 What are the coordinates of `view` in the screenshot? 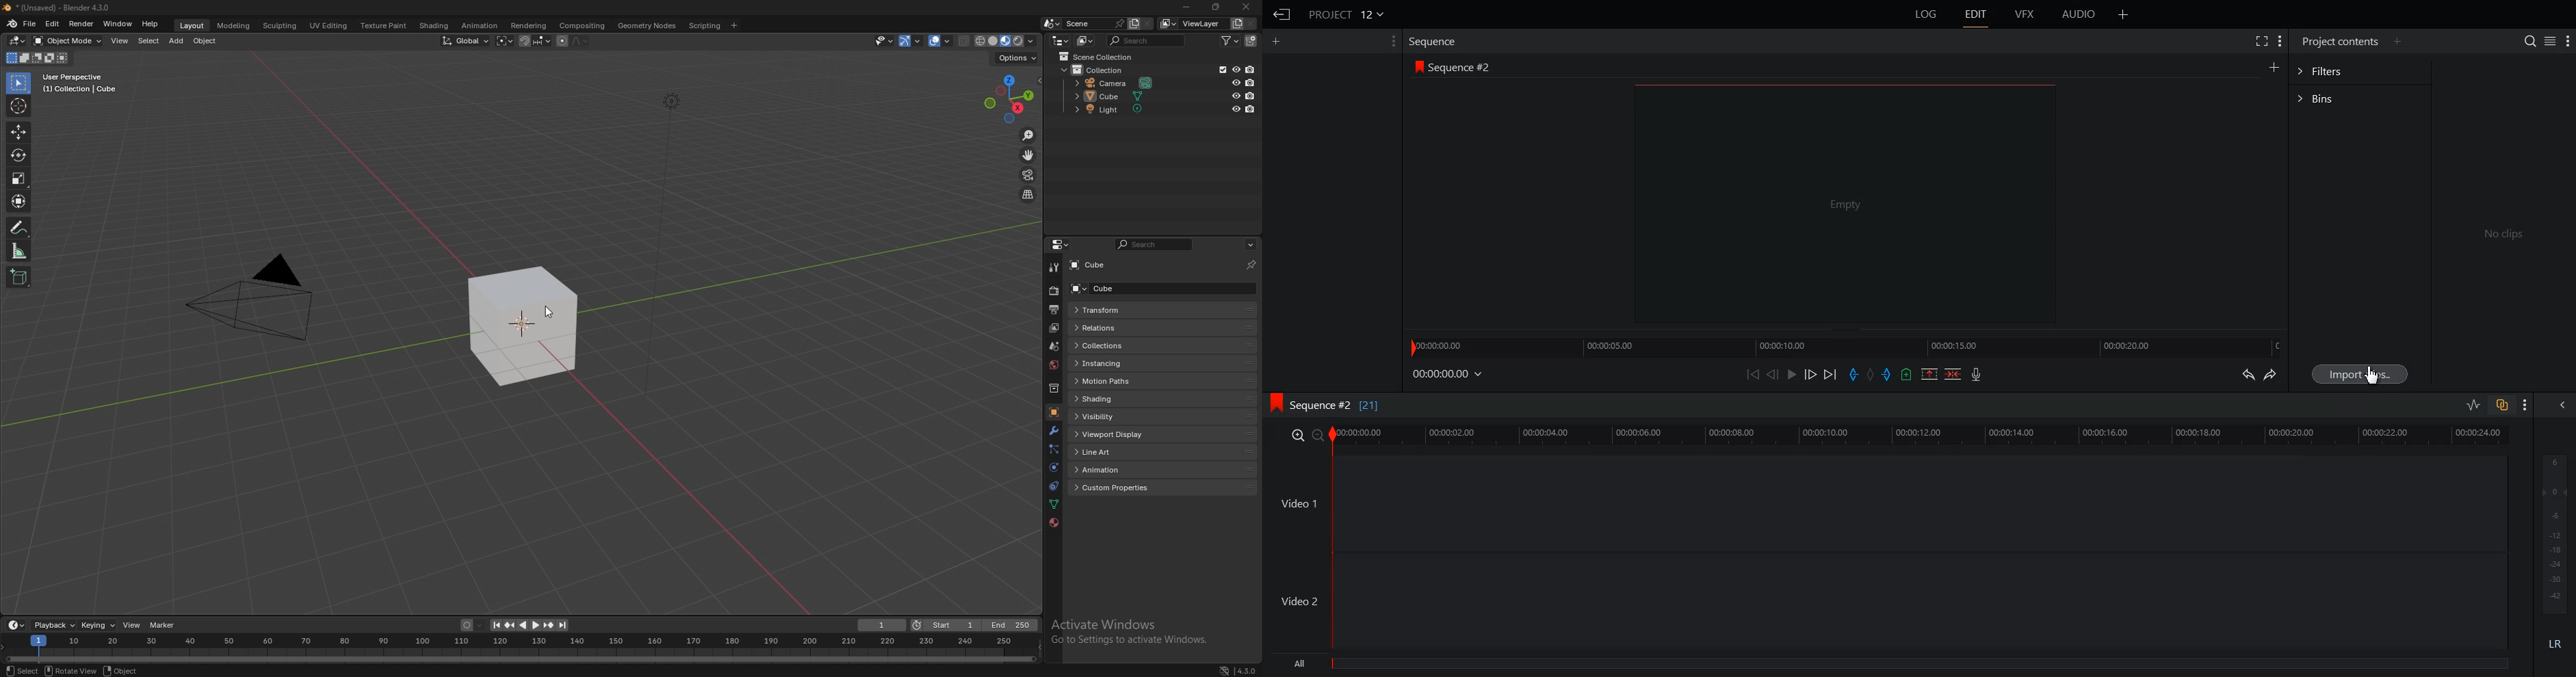 It's located at (121, 41).